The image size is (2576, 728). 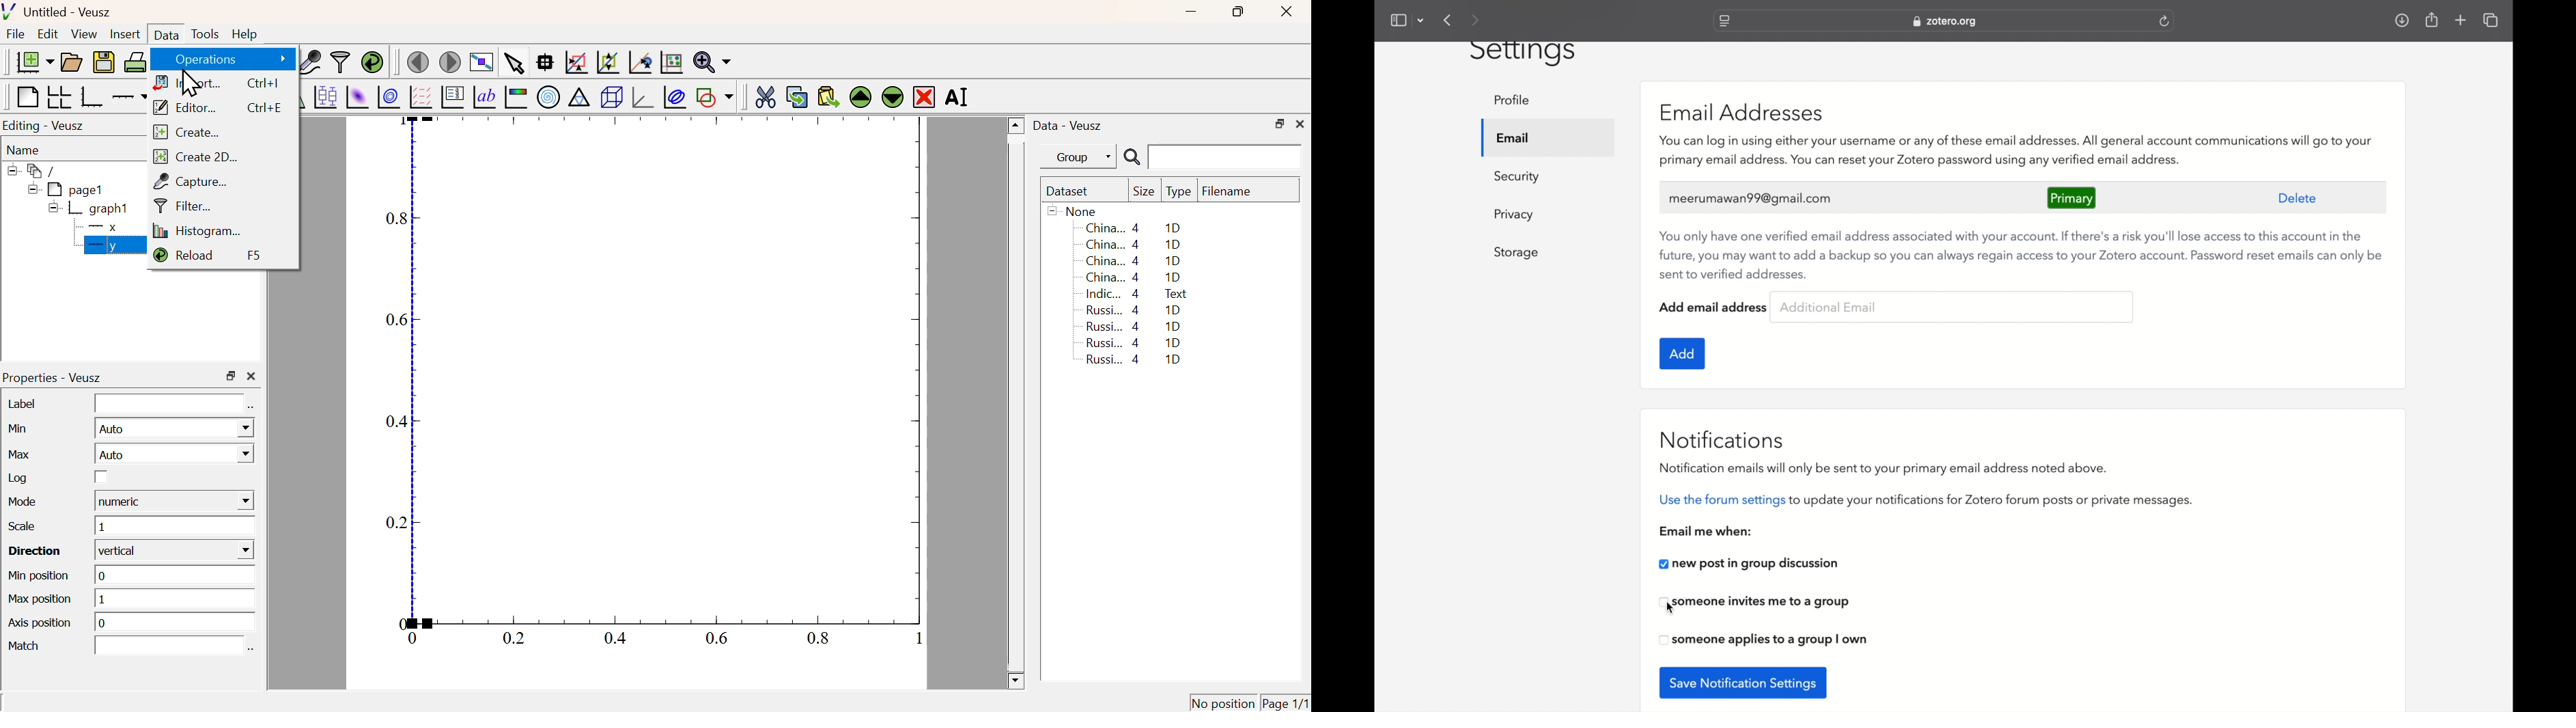 I want to click on notifications, so click(x=1722, y=439).